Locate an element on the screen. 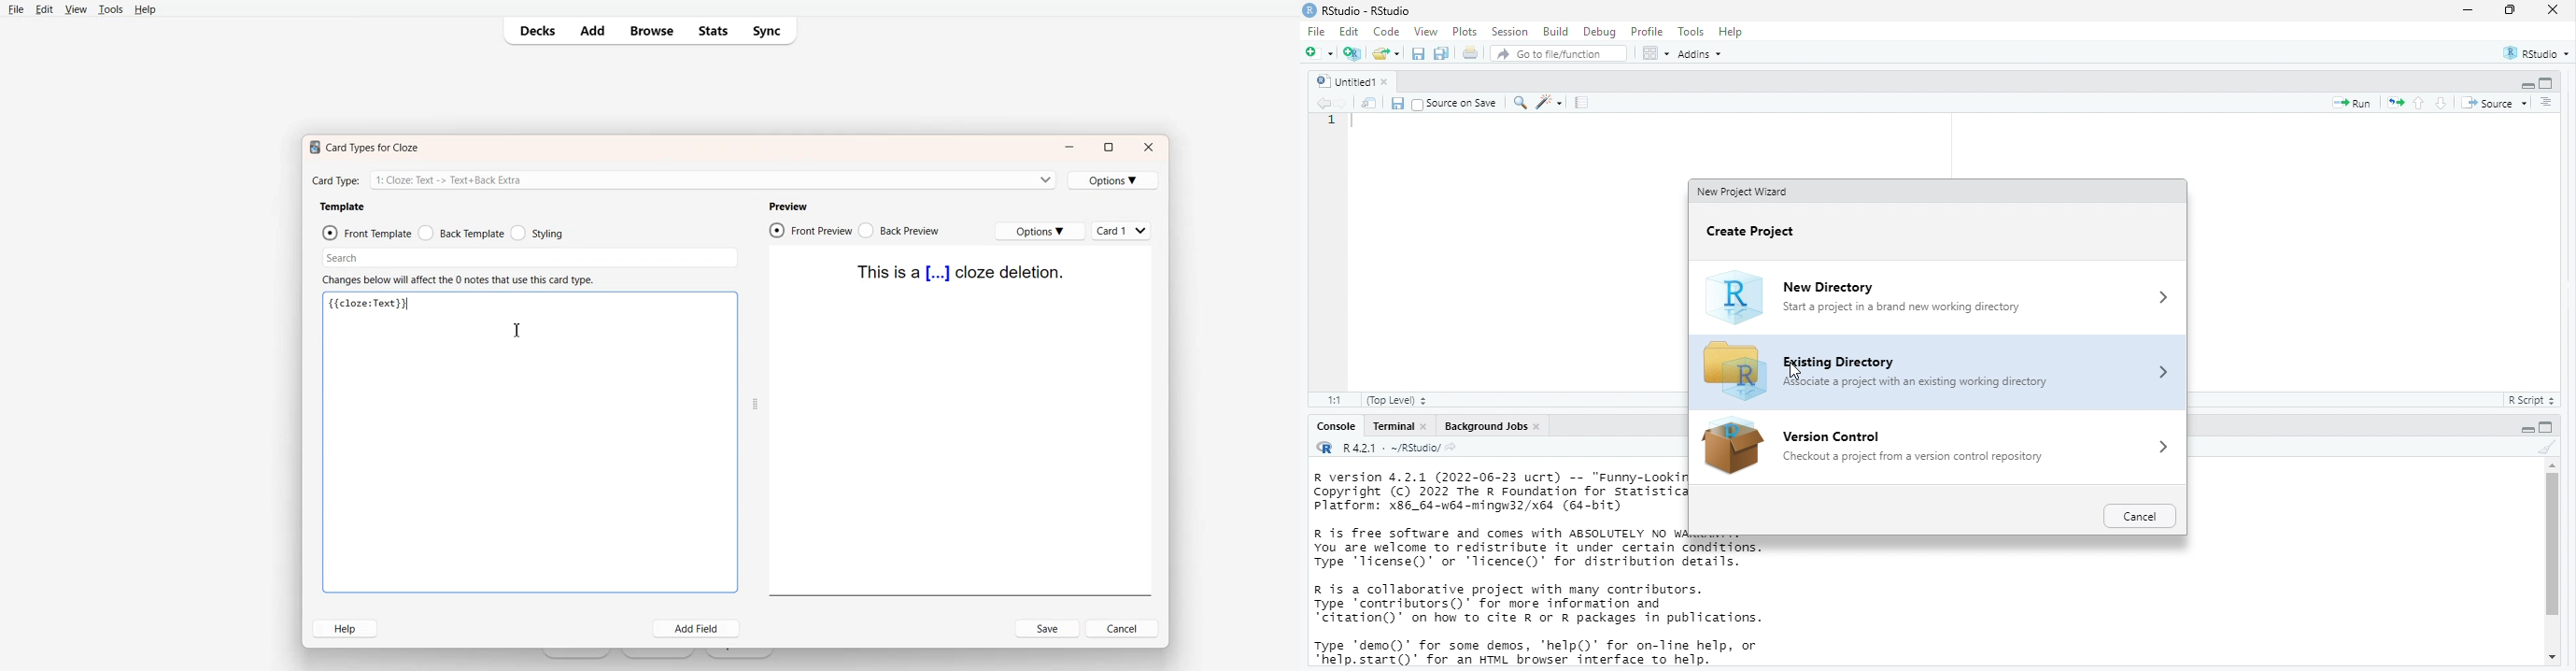  show document online is located at coordinates (2554, 104).